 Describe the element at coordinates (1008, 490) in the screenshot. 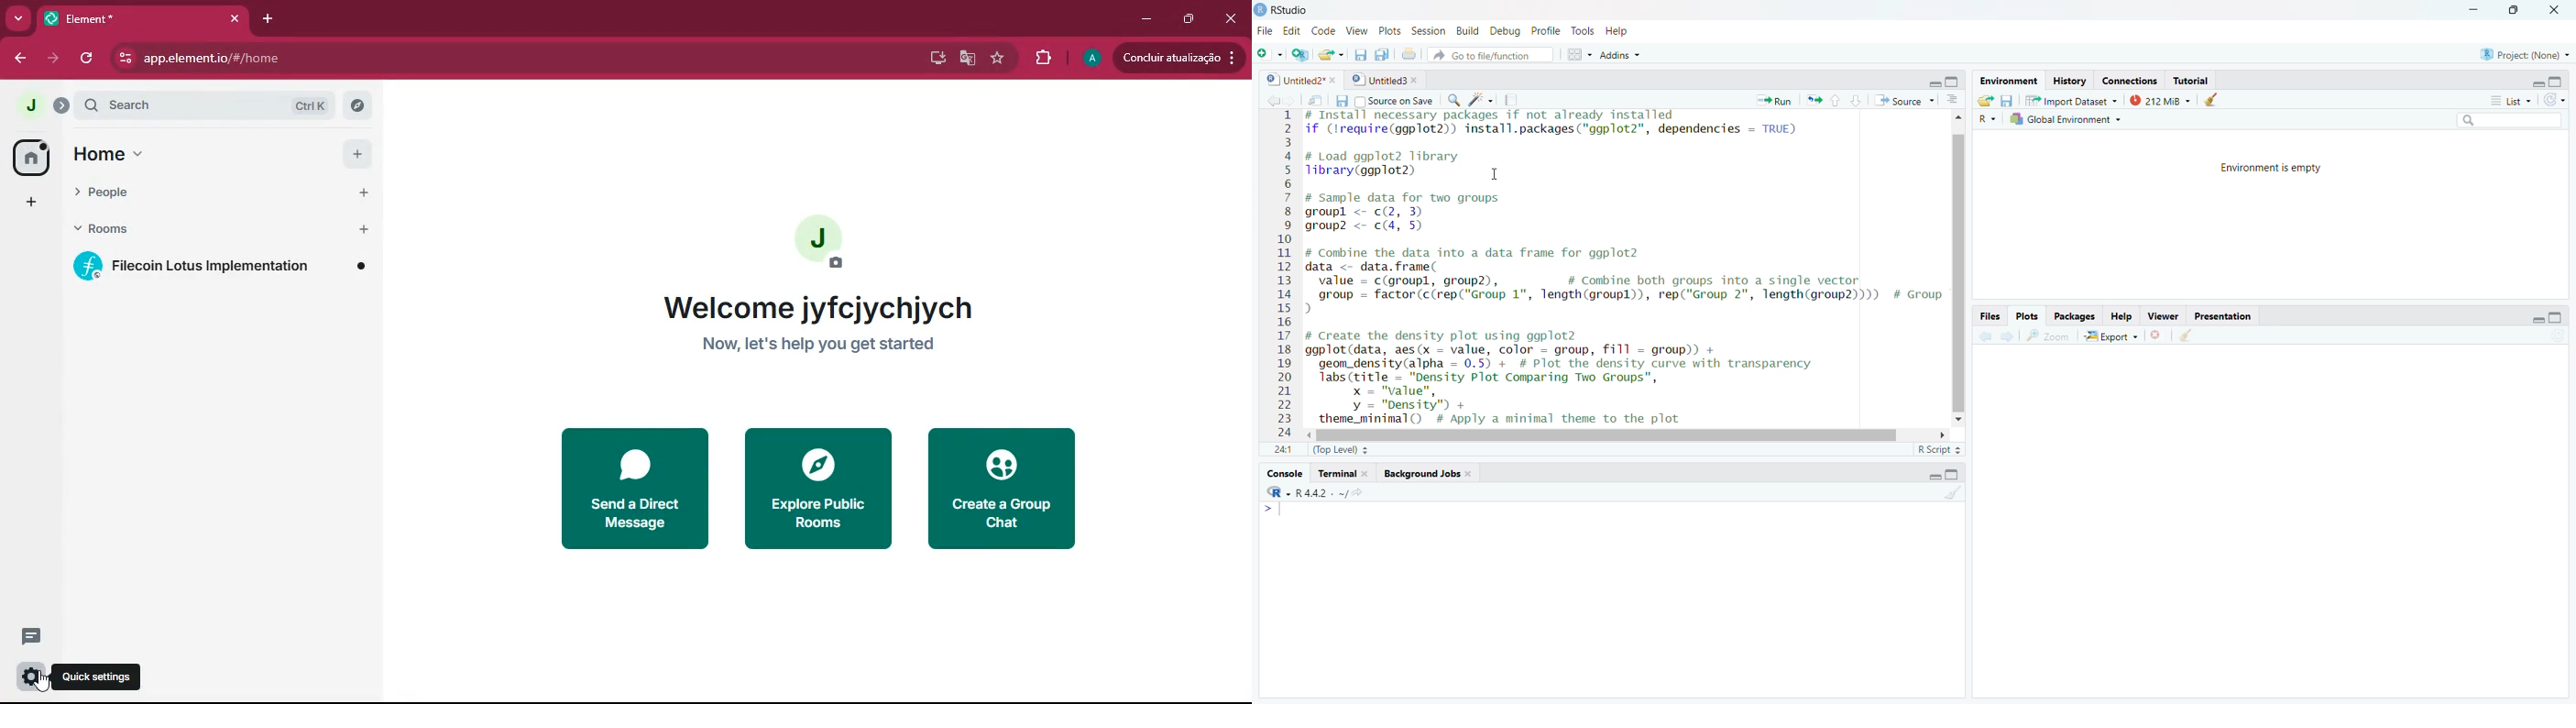

I see `create` at that location.